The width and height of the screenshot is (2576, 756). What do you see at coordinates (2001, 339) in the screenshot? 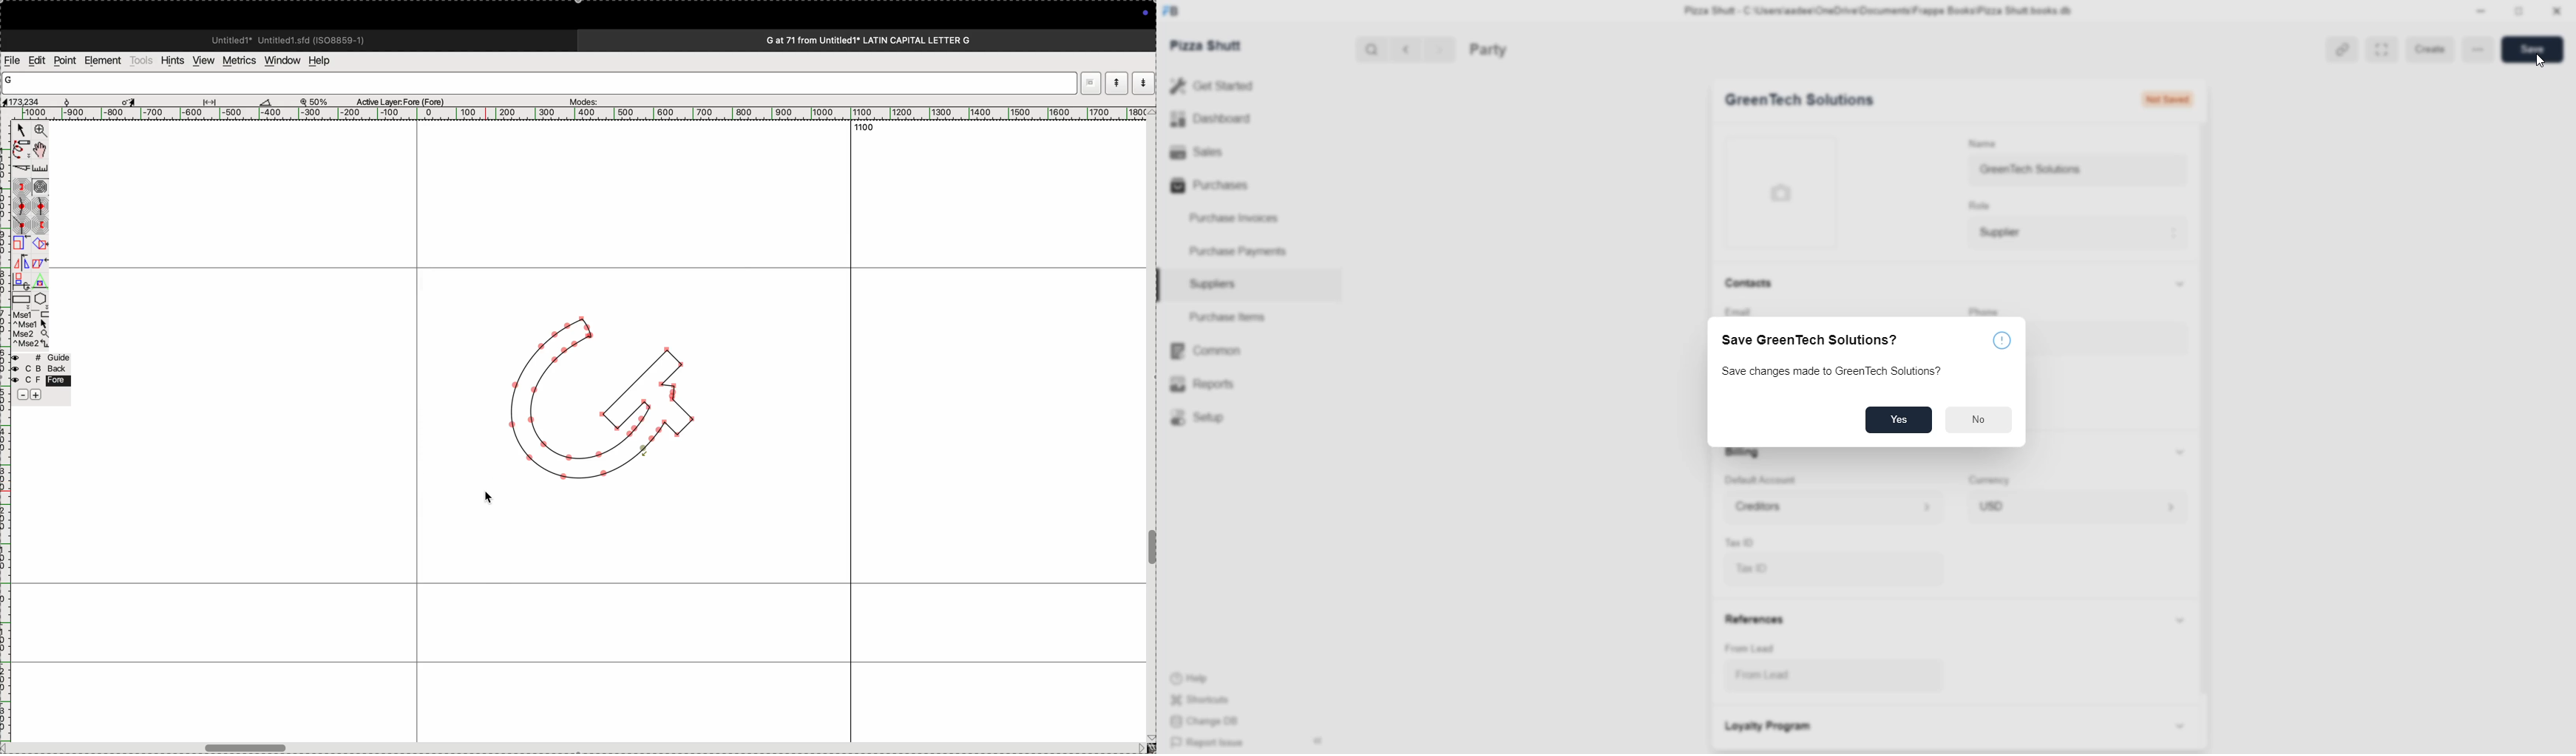
I see `info` at bounding box center [2001, 339].